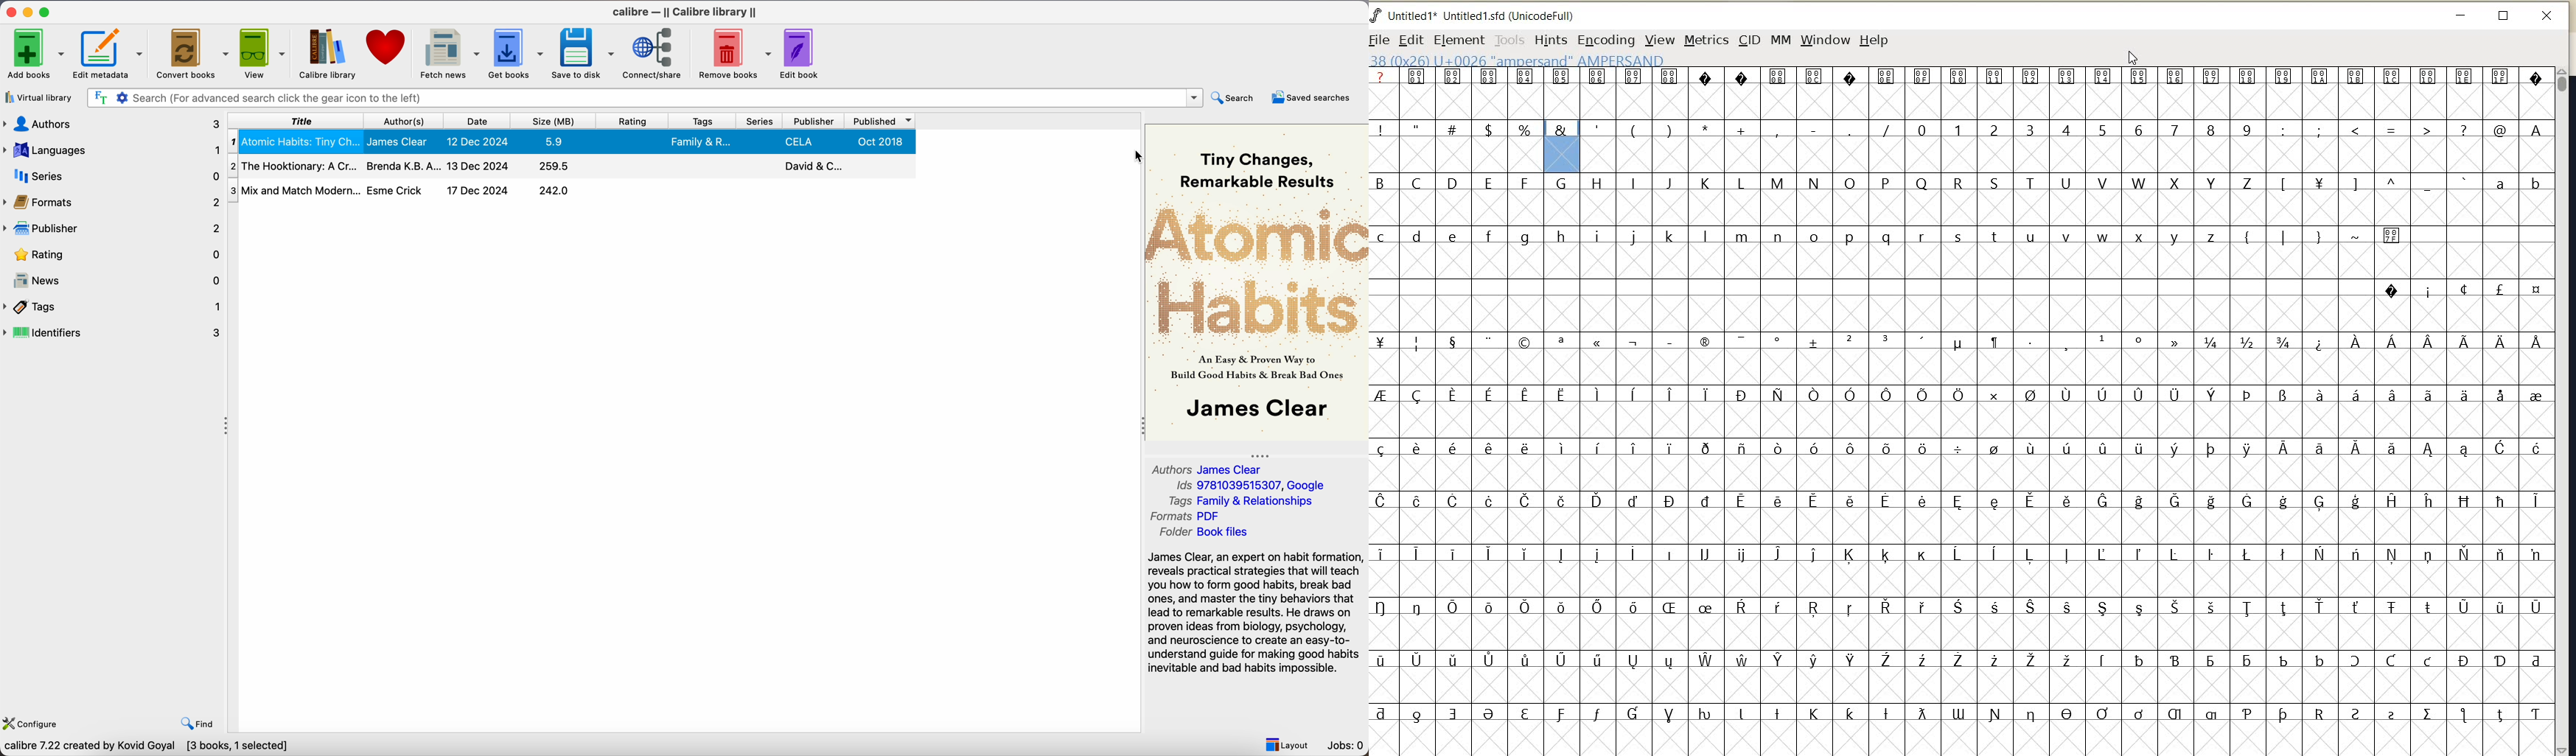  Describe the element at coordinates (702, 121) in the screenshot. I see `tags` at that location.